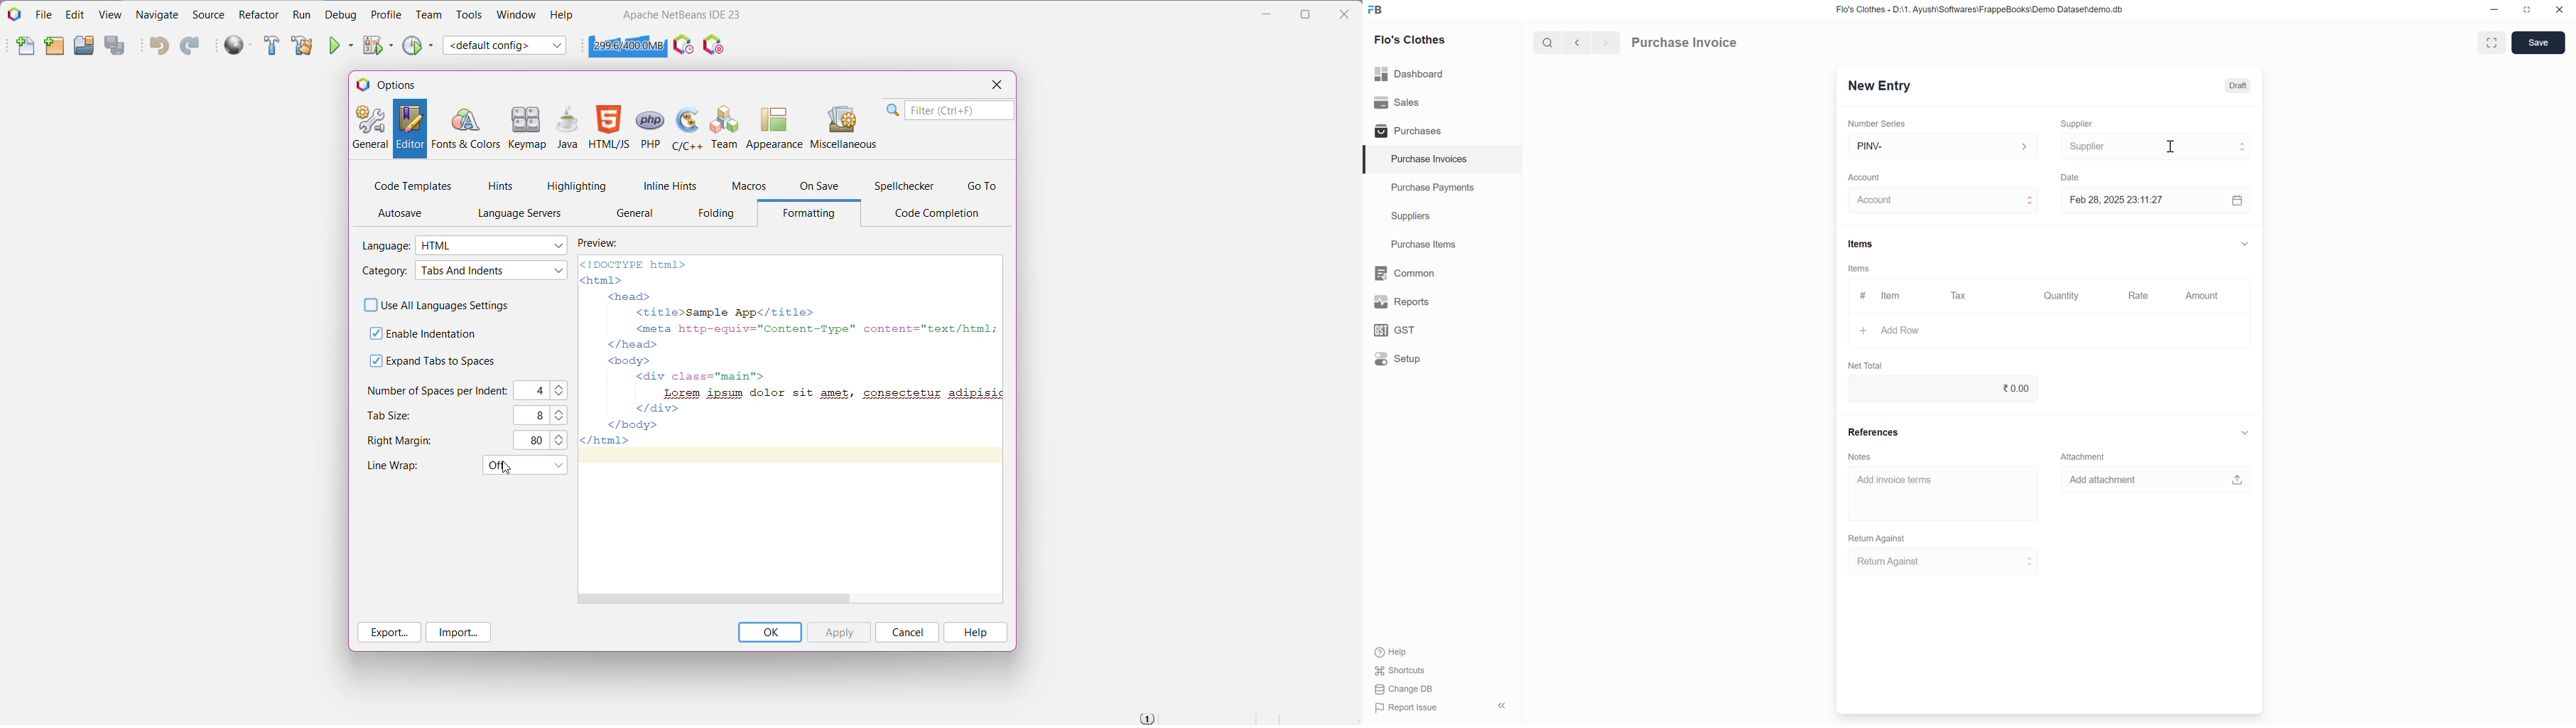 The width and height of the screenshot is (2576, 728). What do you see at coordinates (1577, 42) in the screenshot?
I see `Previous` at bounding box center [1577, 42].